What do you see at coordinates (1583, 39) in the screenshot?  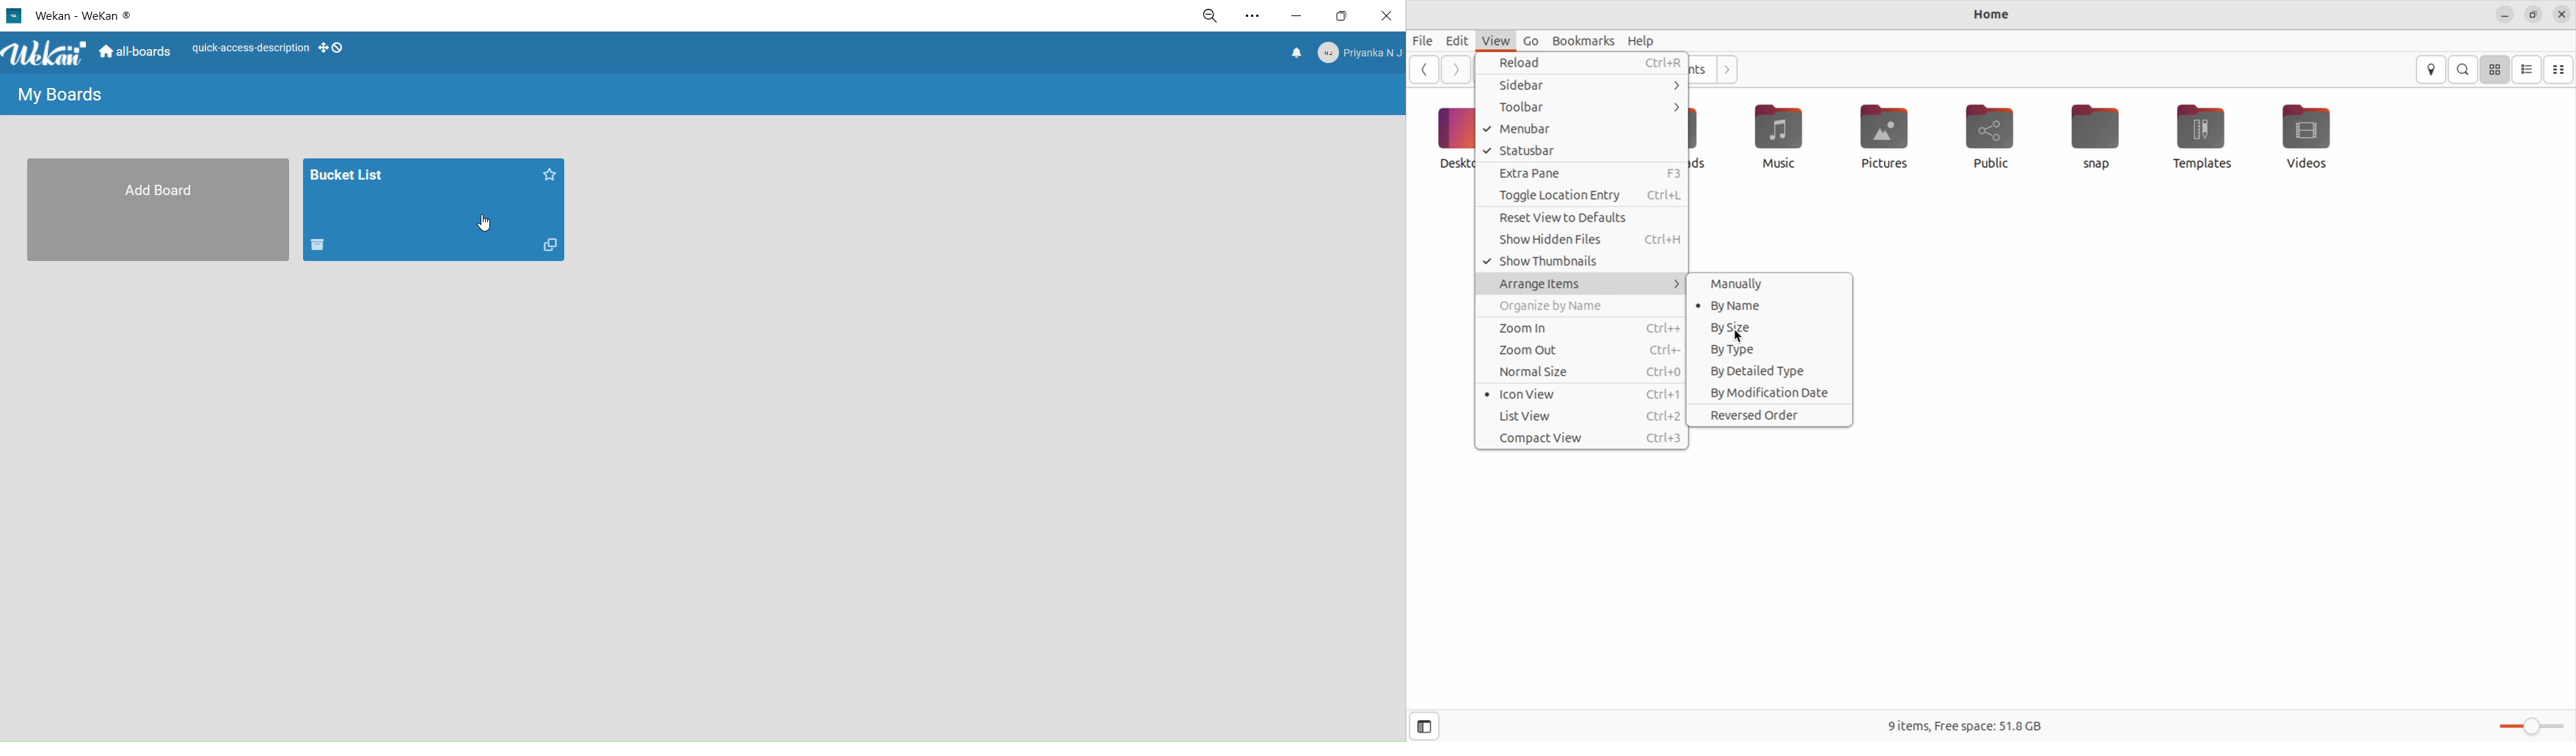 I see `bookmarks` at bounding box center [1583, 39].